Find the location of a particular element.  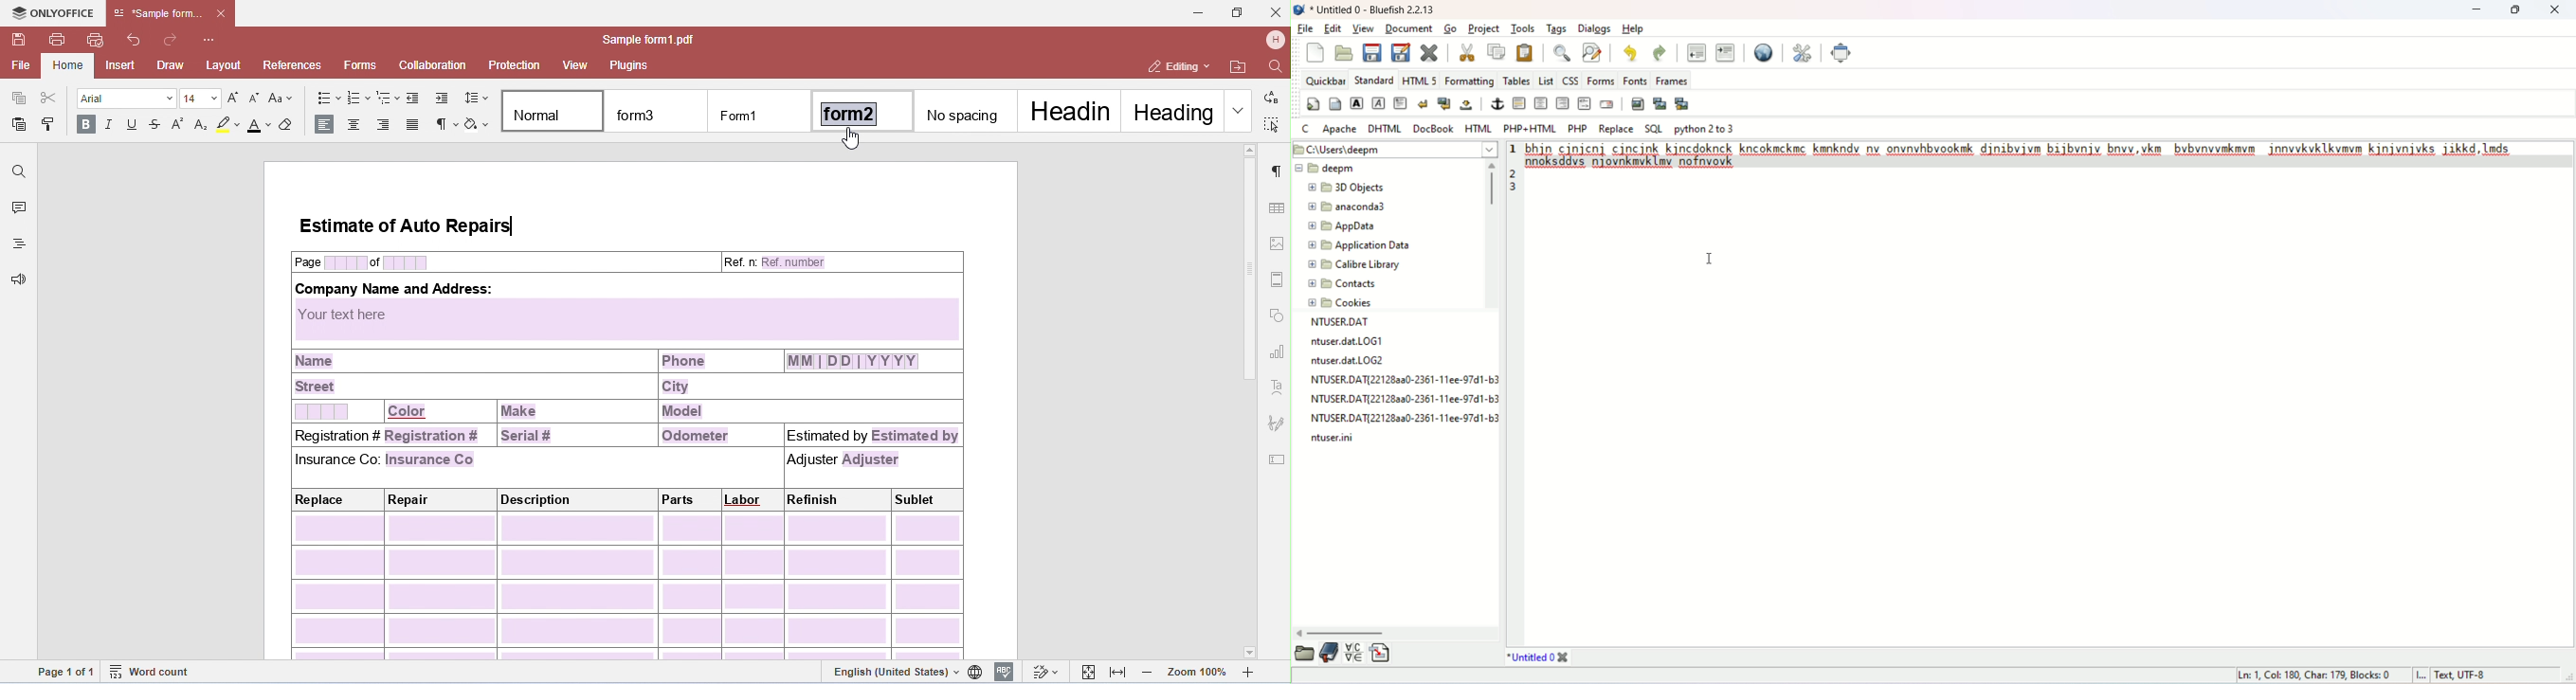

advance find and replace is located at coordinates (1593, 54).